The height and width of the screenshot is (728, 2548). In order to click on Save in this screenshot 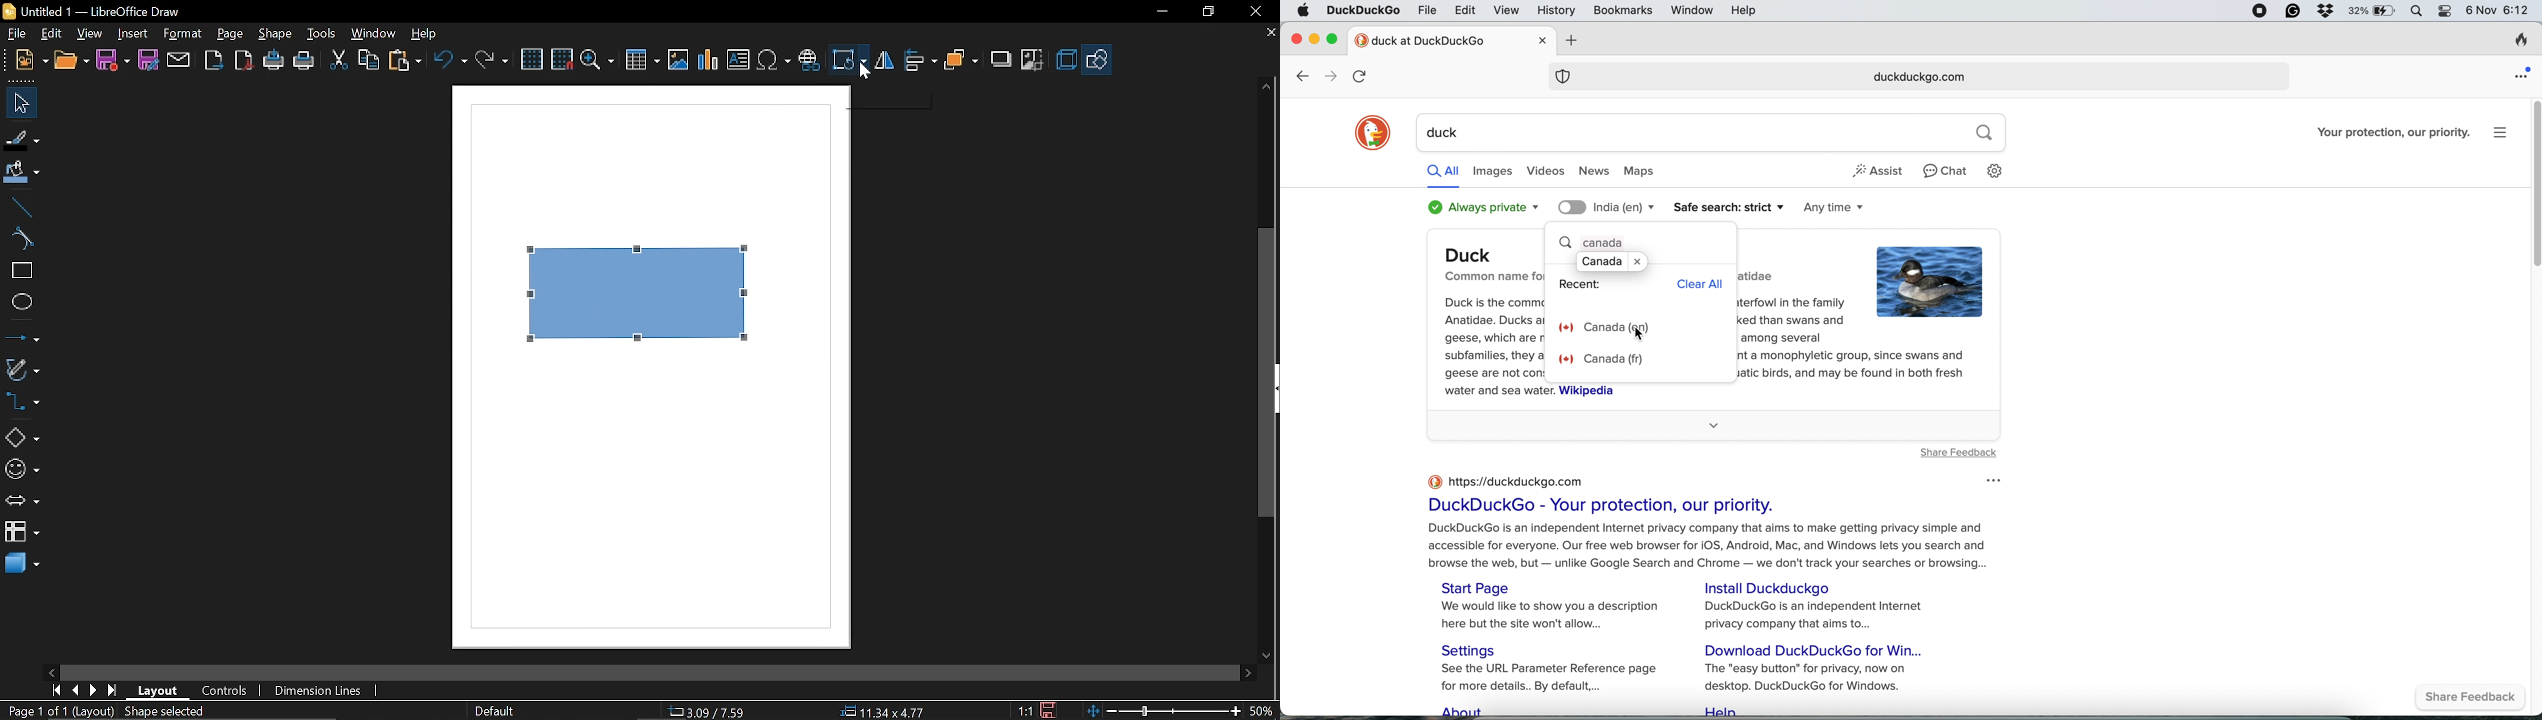, I will do `click(112, 60)`.